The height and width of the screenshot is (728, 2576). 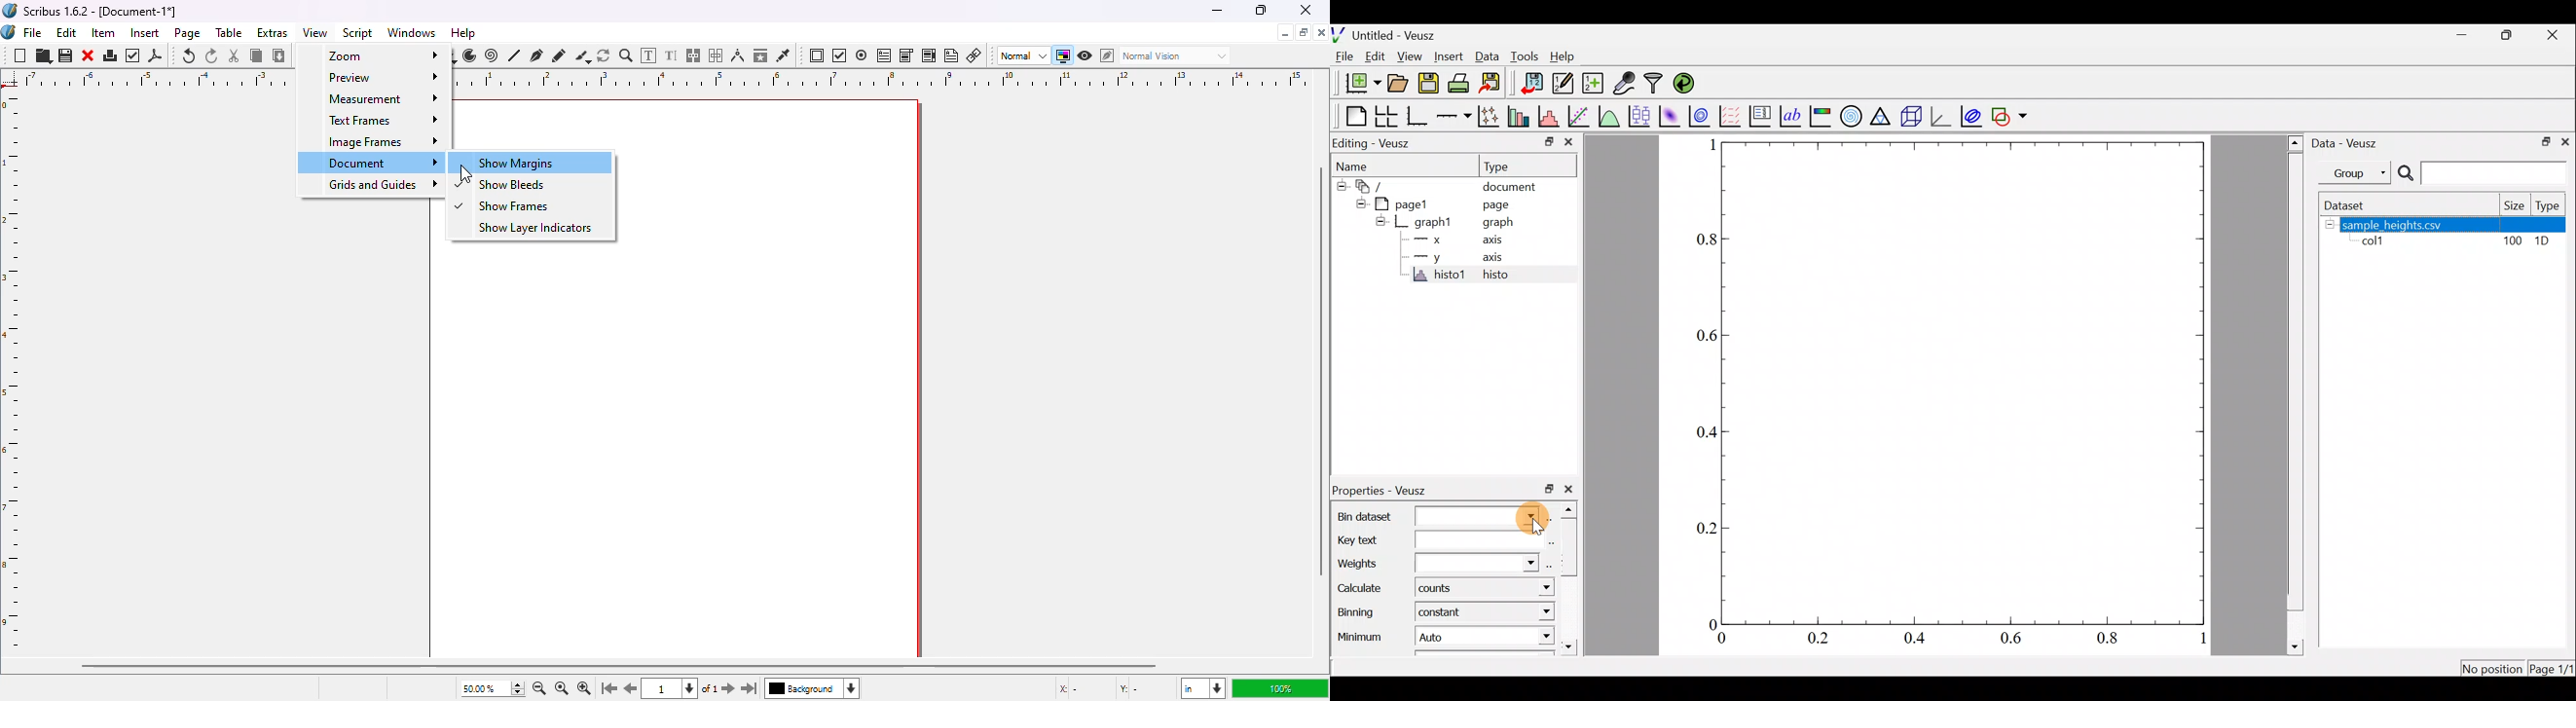 What do you see at coordinates (1571, 579) in the screenshot?
I see `scroll bar` at bounding box center [1571, 579].